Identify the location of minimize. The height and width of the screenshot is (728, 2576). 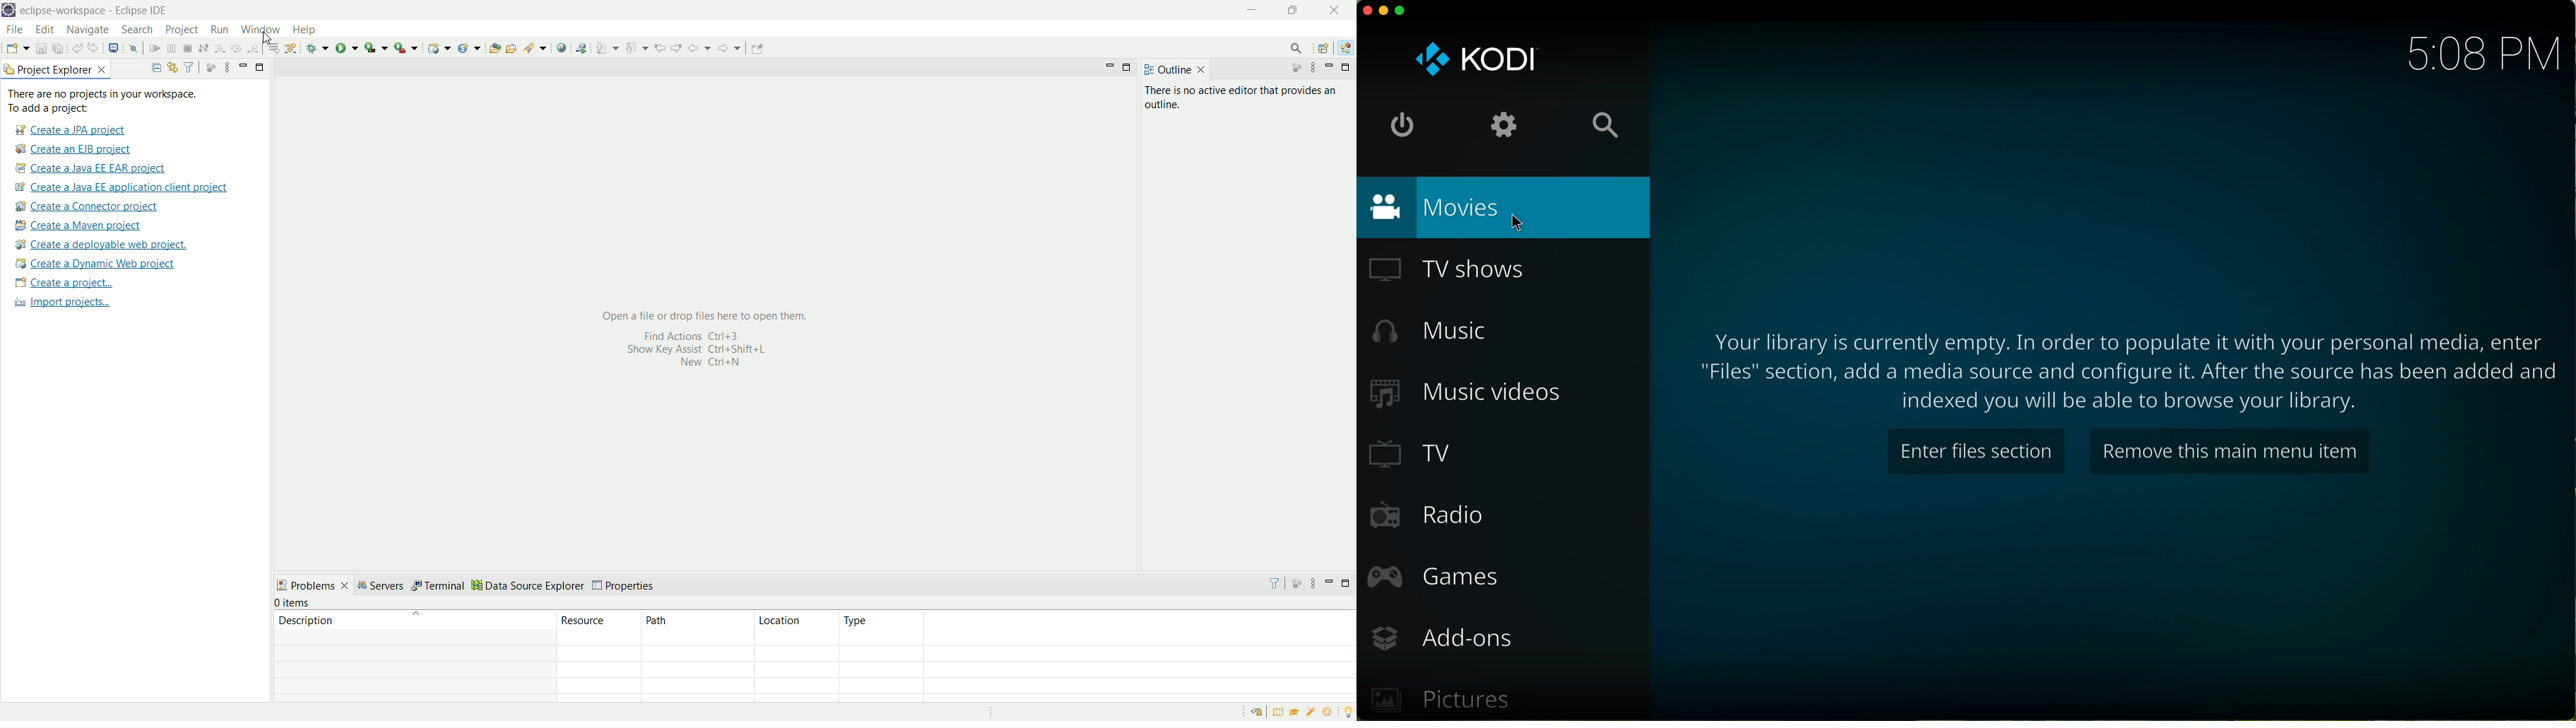
(1110, 66).